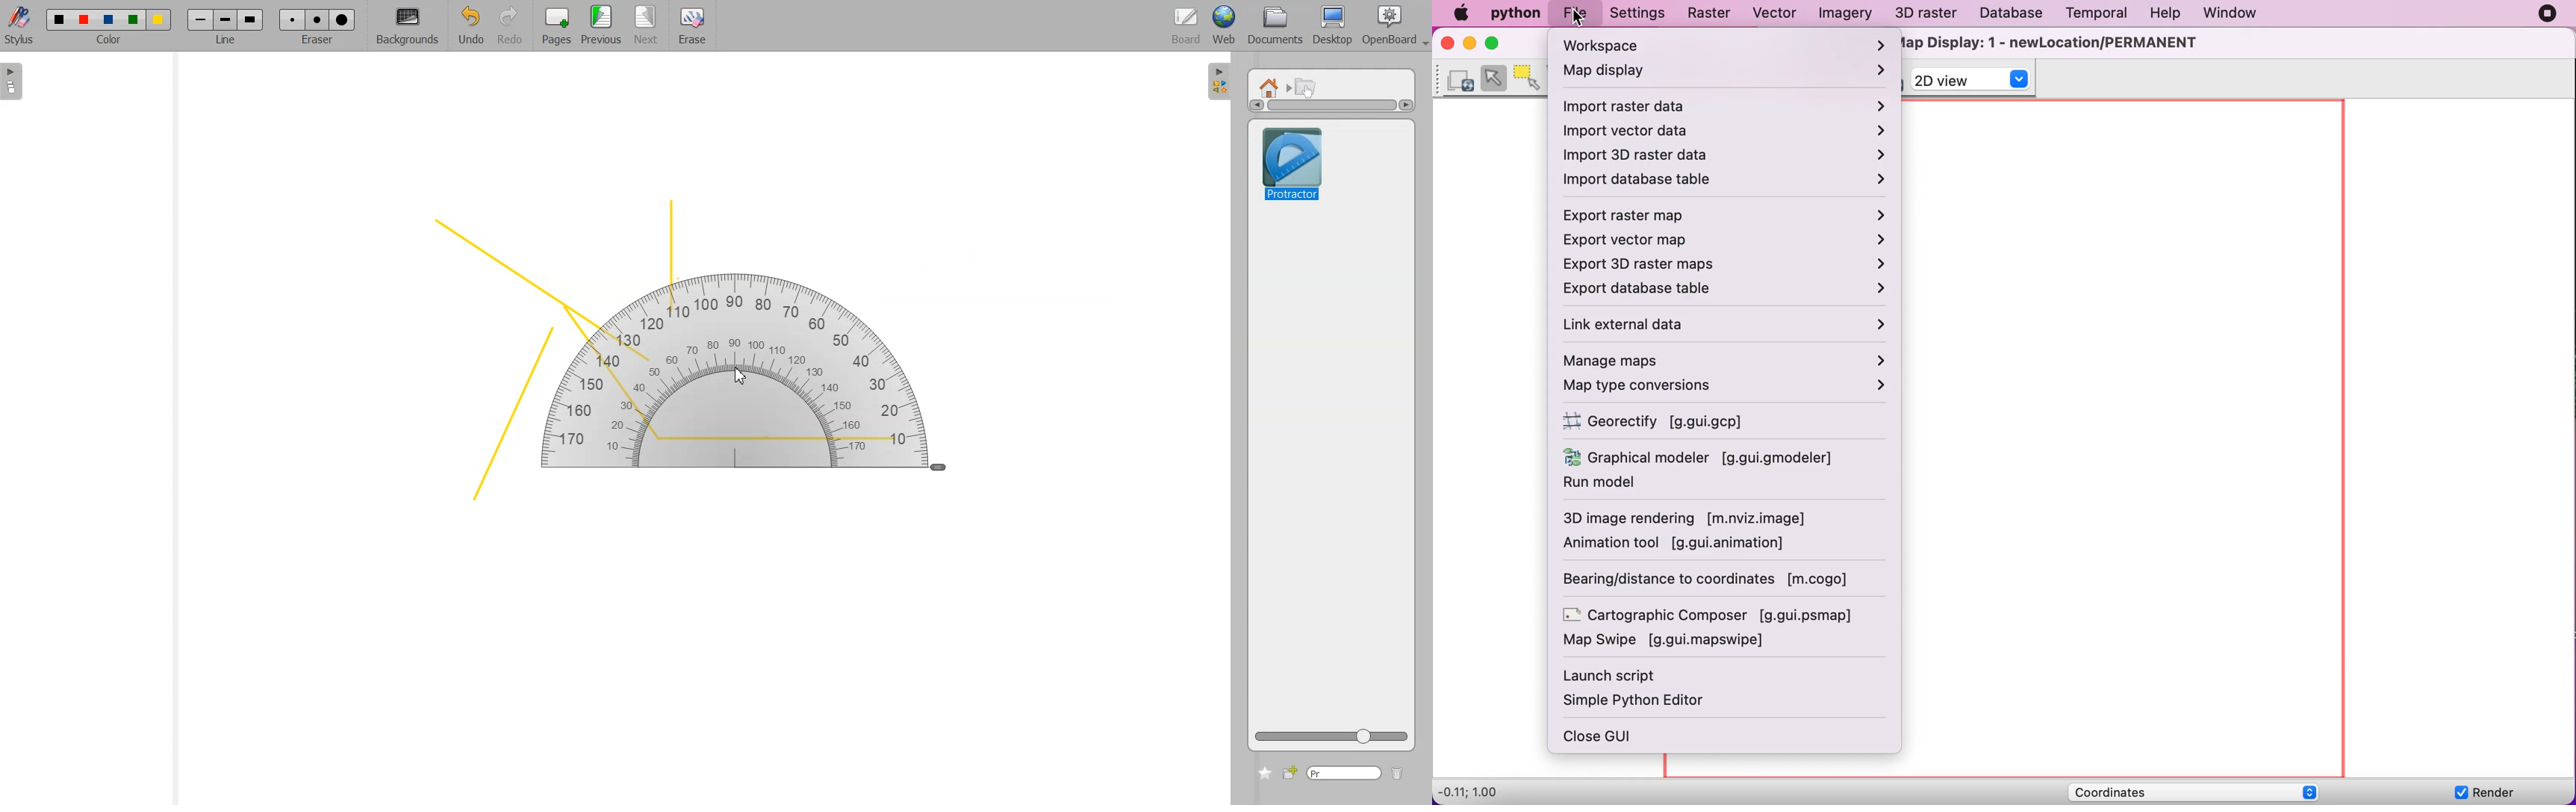  Describe the element at coordinates (1273, 27) in the screenshot. I see `Documents` at that location.